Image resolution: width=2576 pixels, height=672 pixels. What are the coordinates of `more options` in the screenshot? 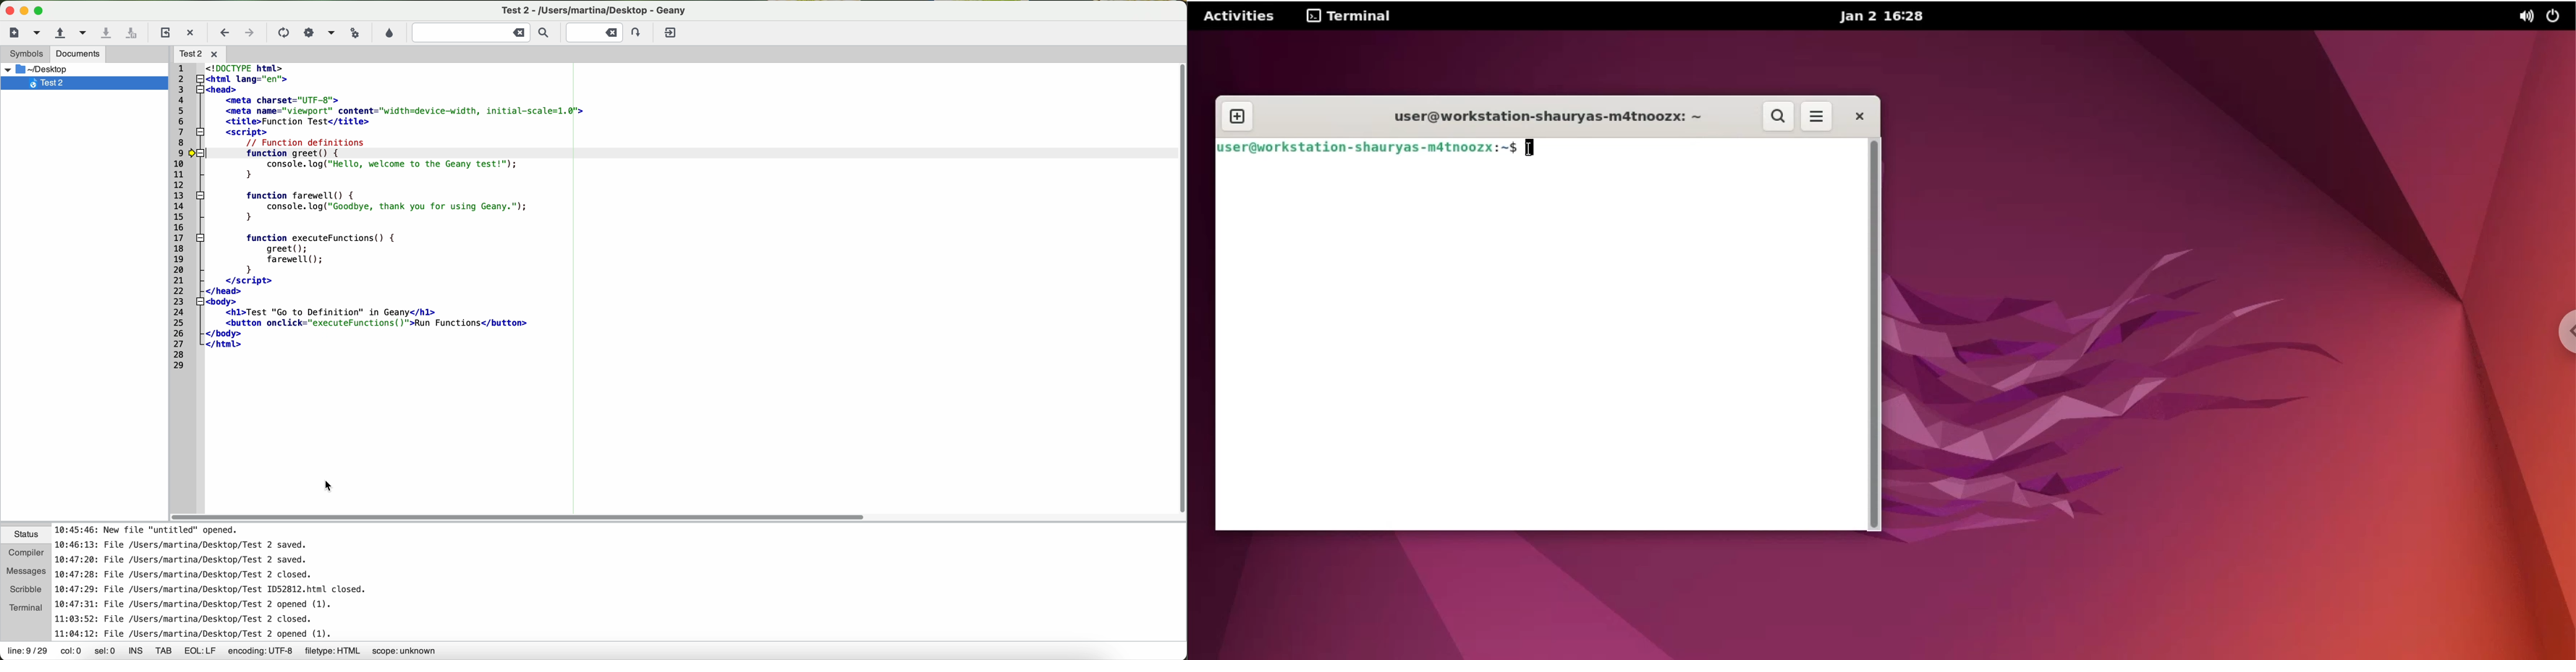 It's located at (1815, 117).